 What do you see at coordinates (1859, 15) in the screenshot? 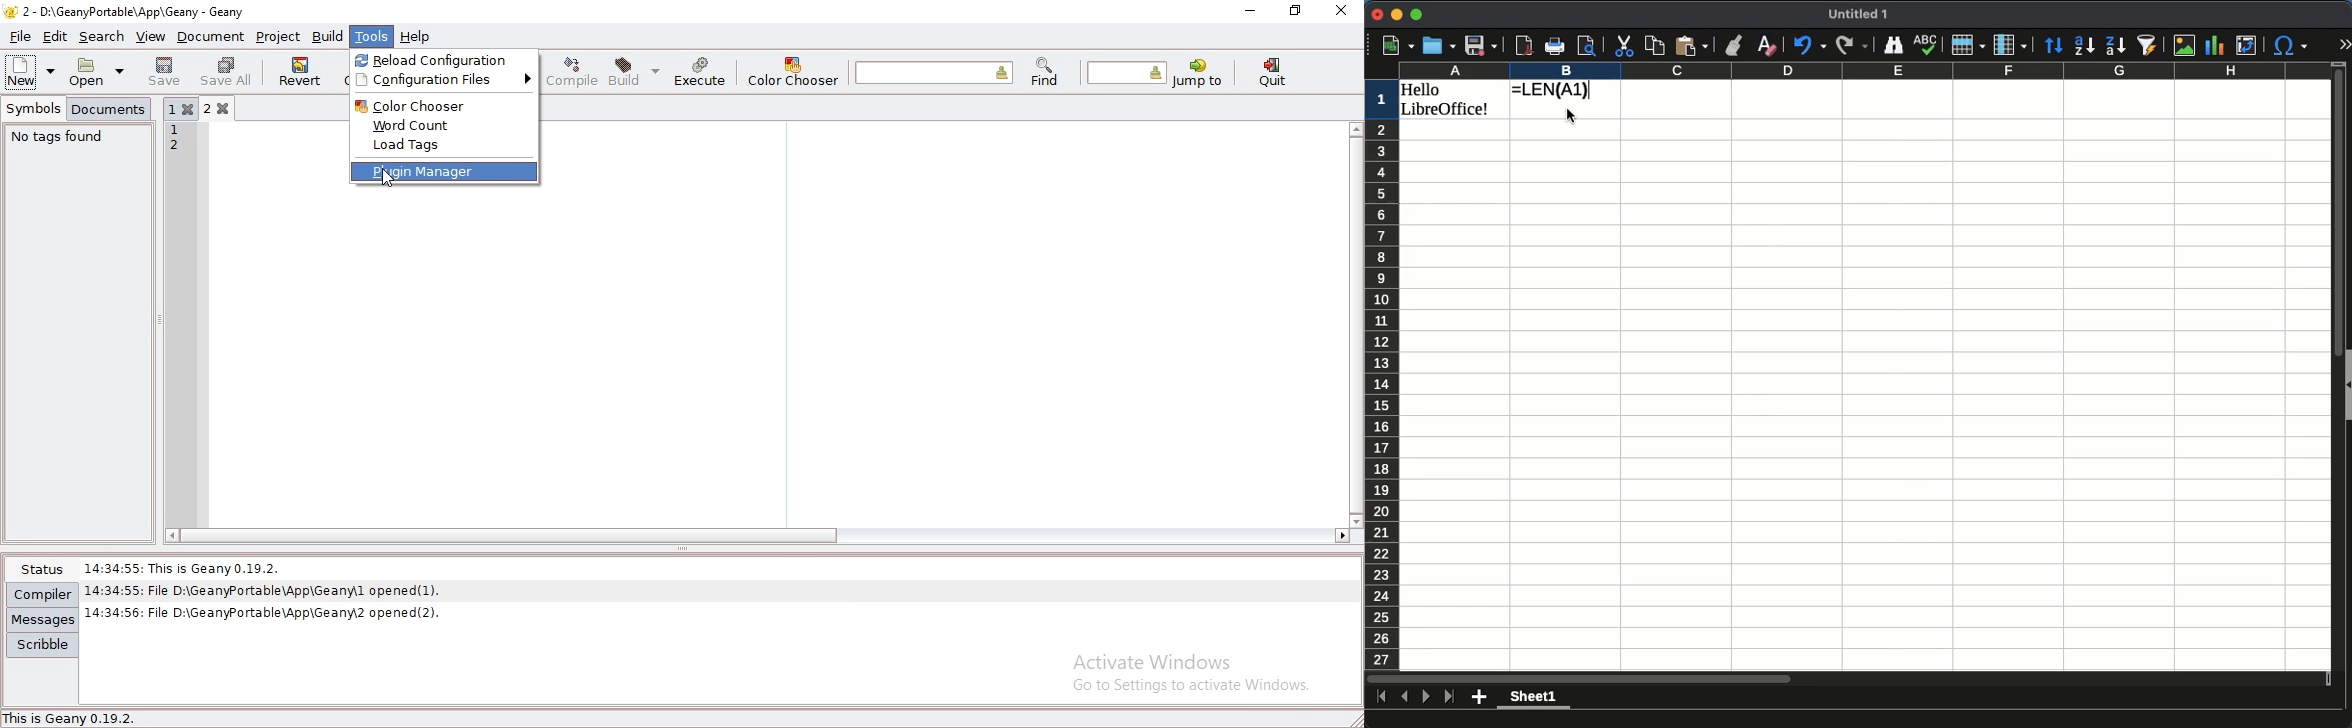
I see `untitled 1` at bounding box center [1859, 15].